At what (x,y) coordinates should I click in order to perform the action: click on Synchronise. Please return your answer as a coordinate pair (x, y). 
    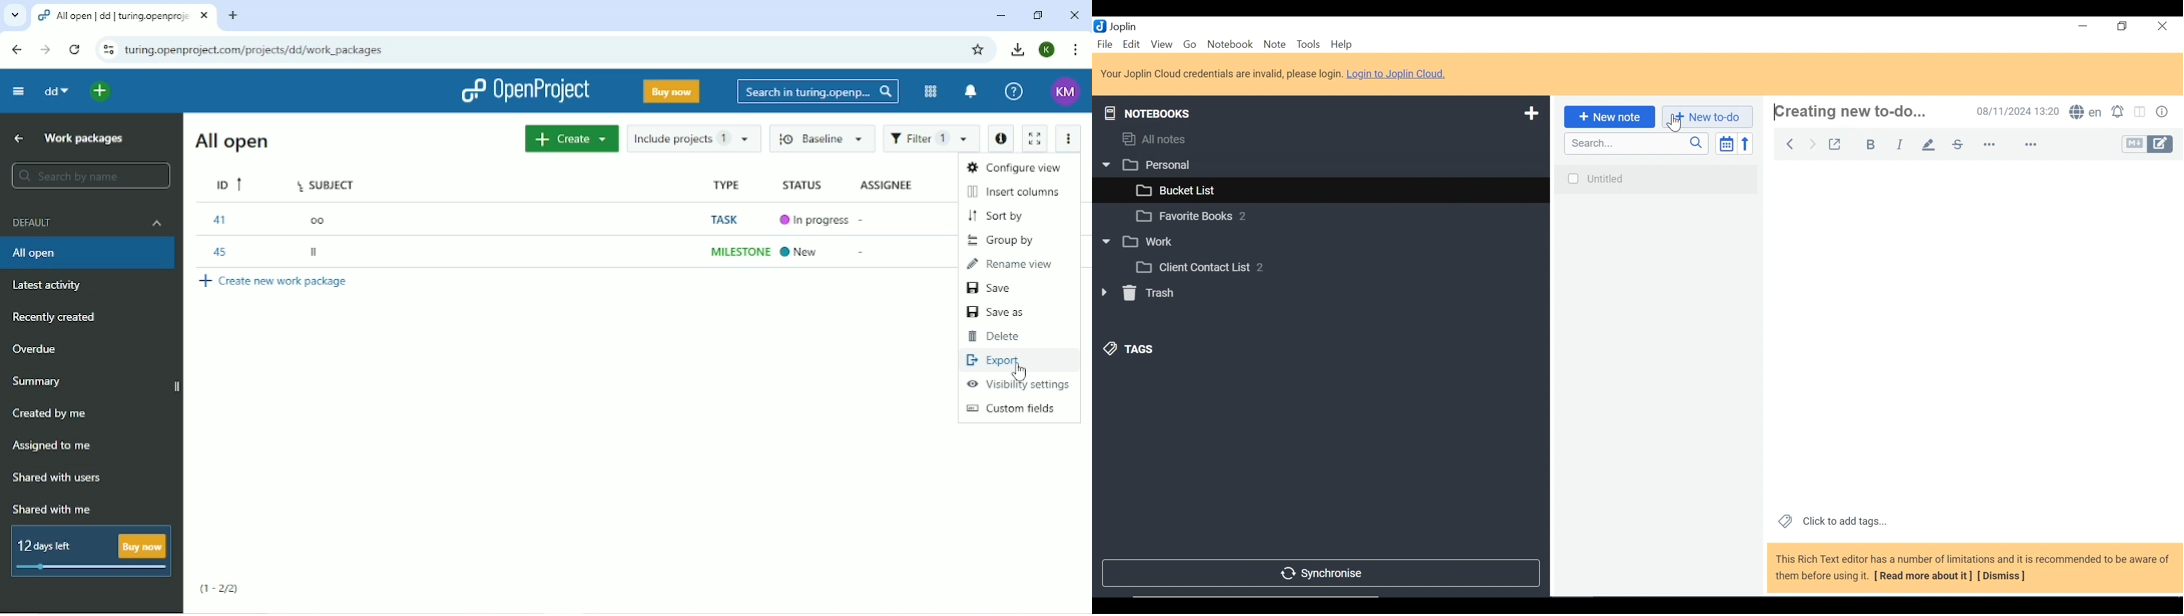
    Looking at the image, I should click on (1319, 574).